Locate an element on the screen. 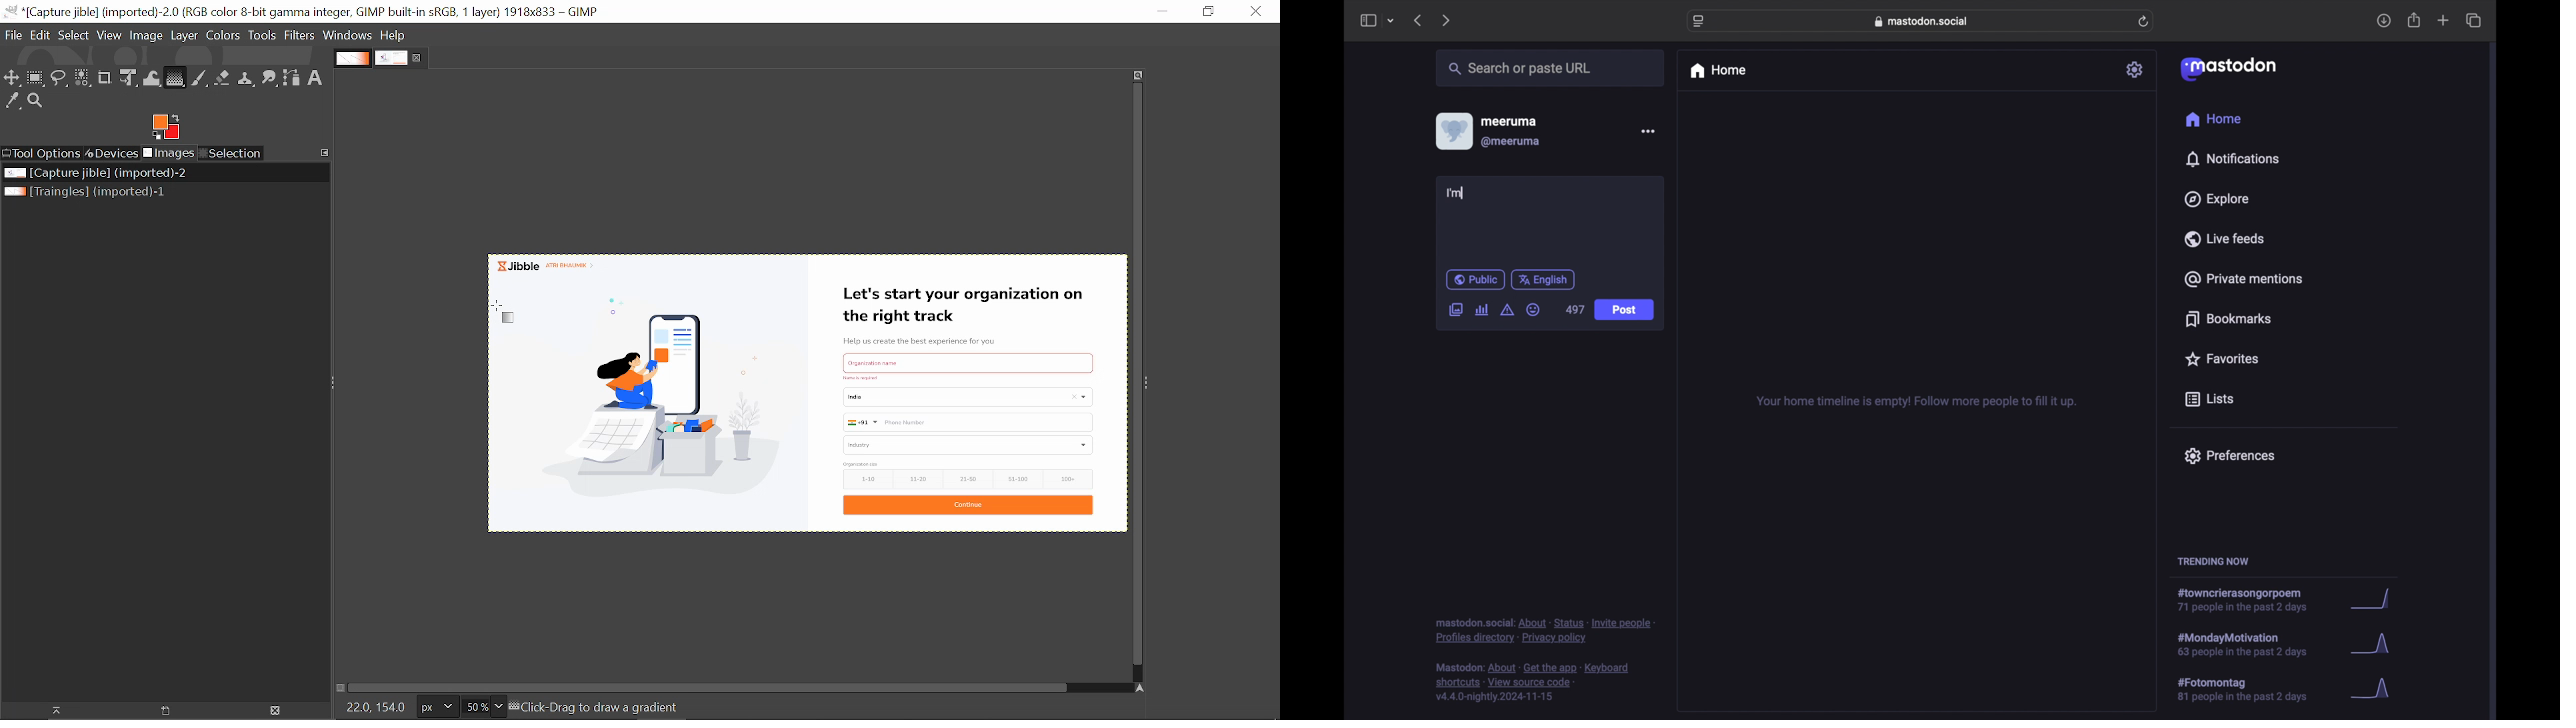 Image resolution: width=2576 pixels, height=728 pixels. Image is located at coordinates (147, 36).